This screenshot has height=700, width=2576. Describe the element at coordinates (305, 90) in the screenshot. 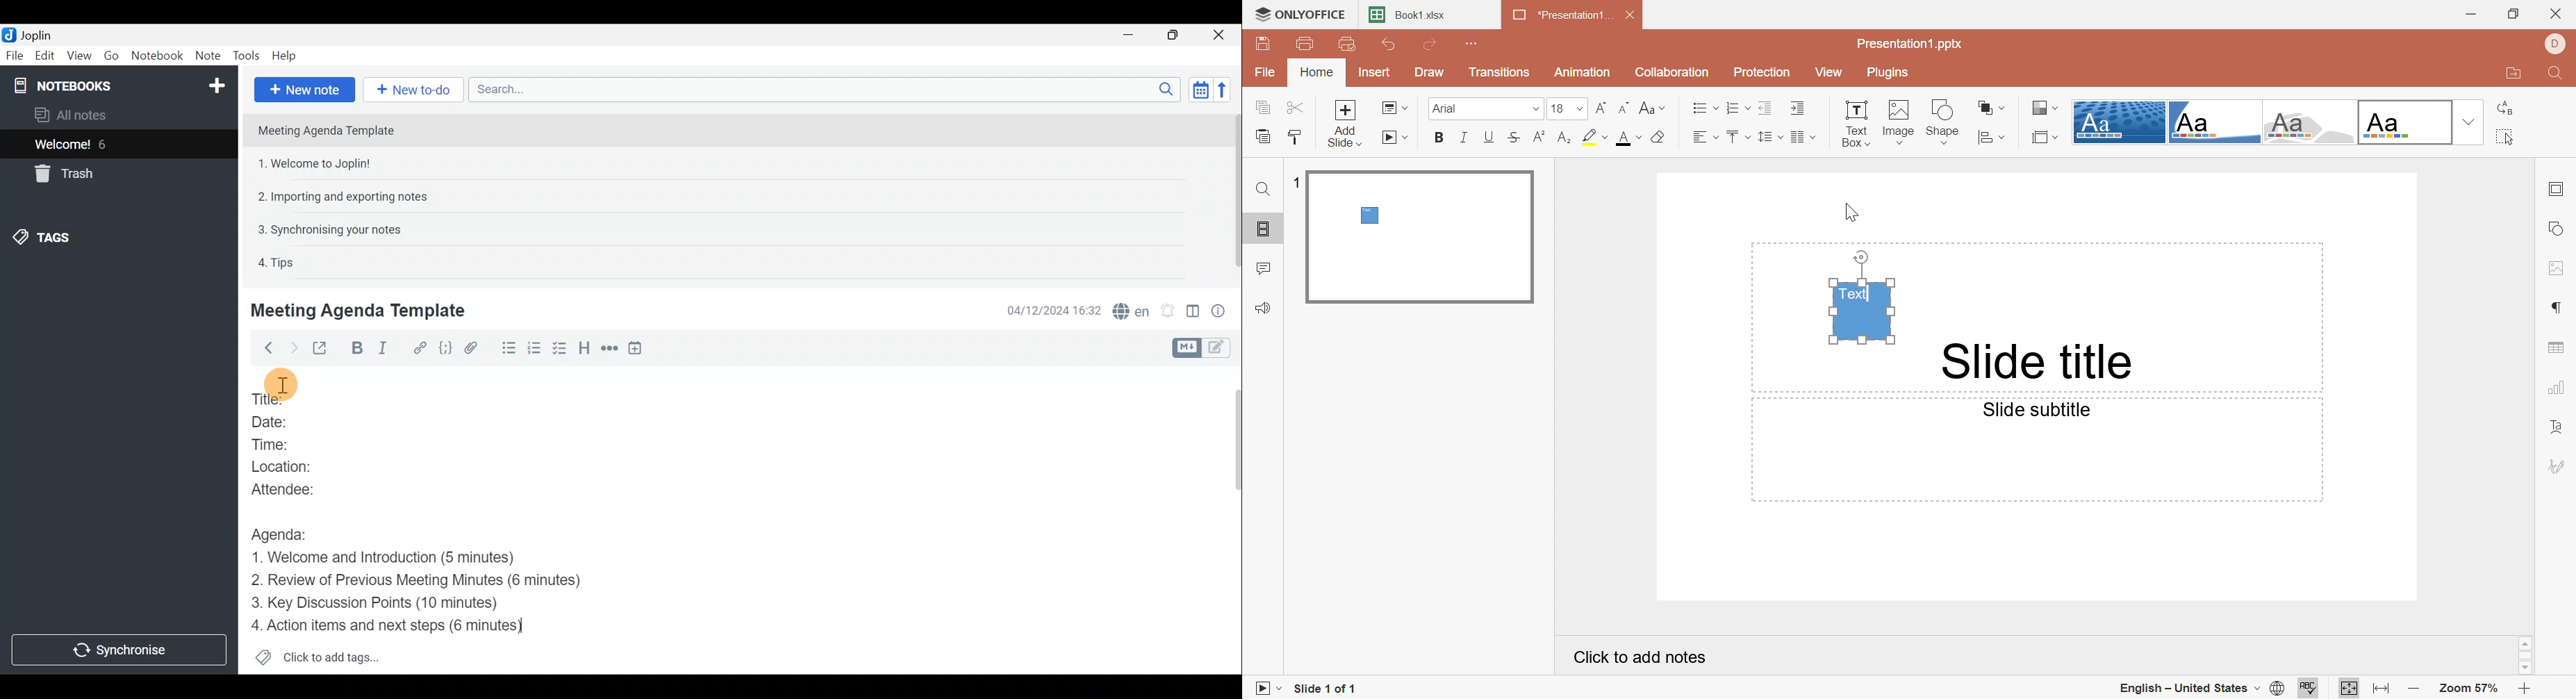

I see `New note` at that location.